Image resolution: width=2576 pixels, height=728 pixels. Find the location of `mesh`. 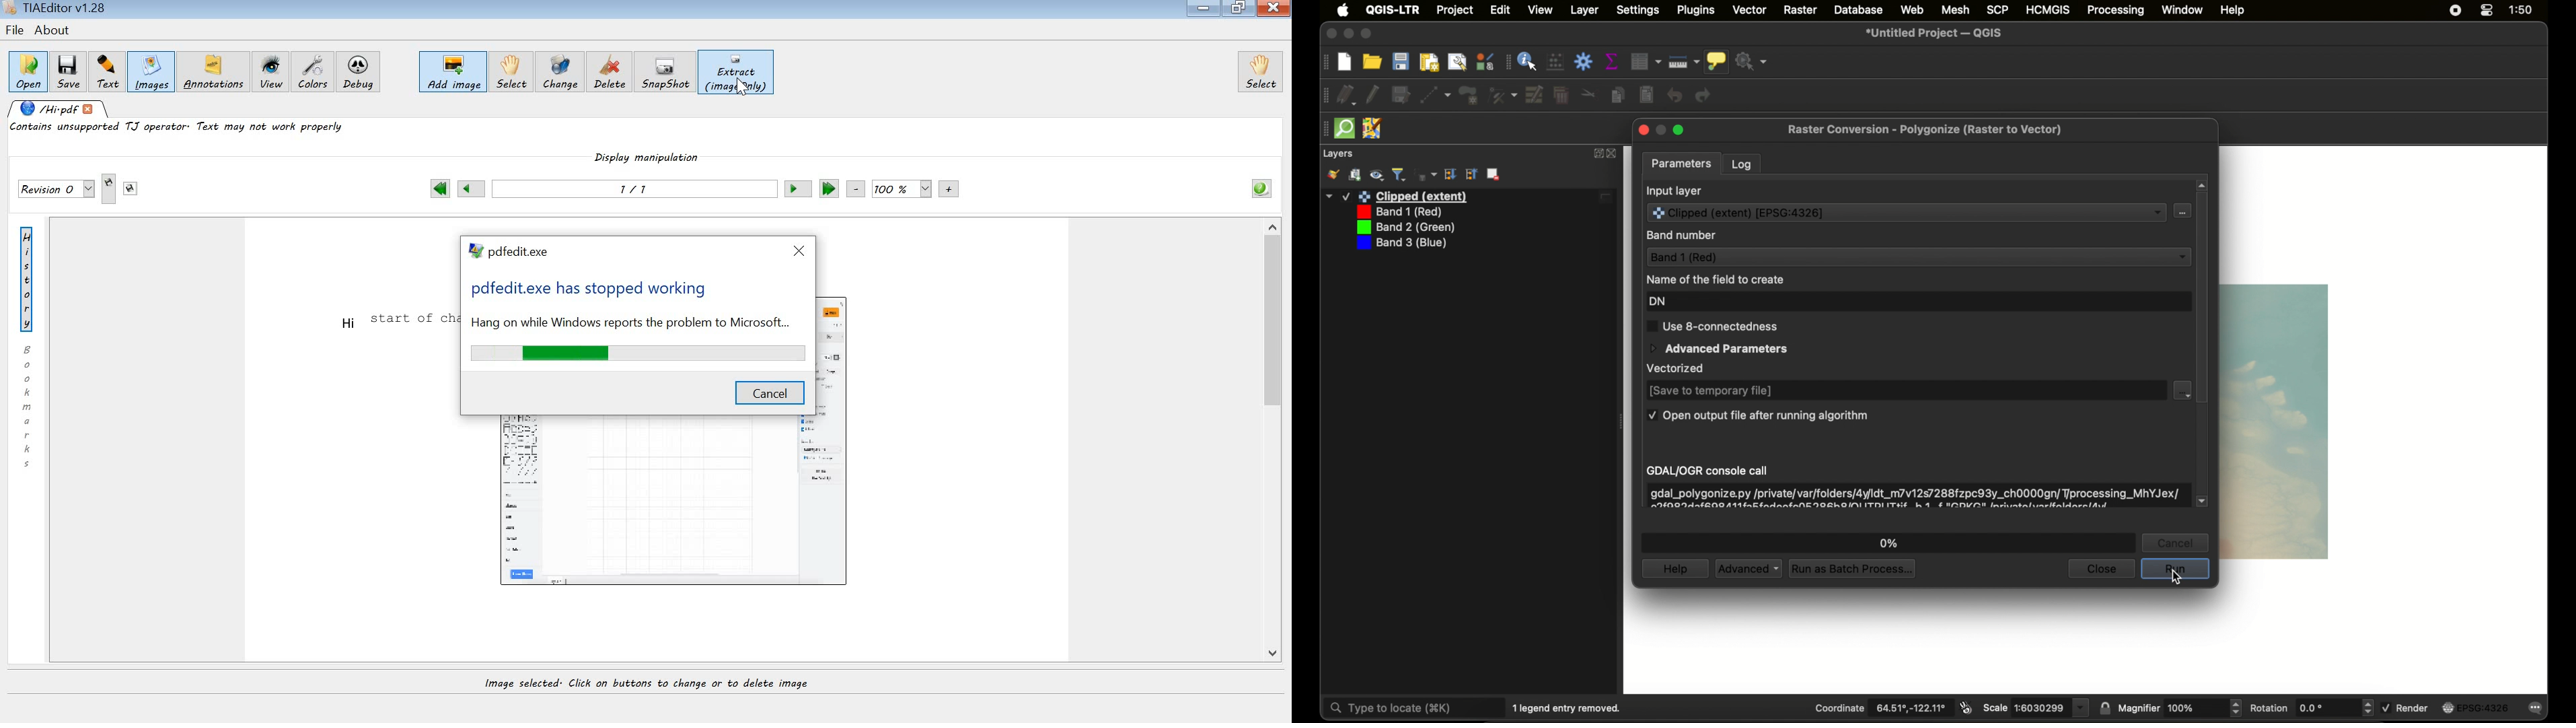

mesh is located at coordinates (1955, 9).